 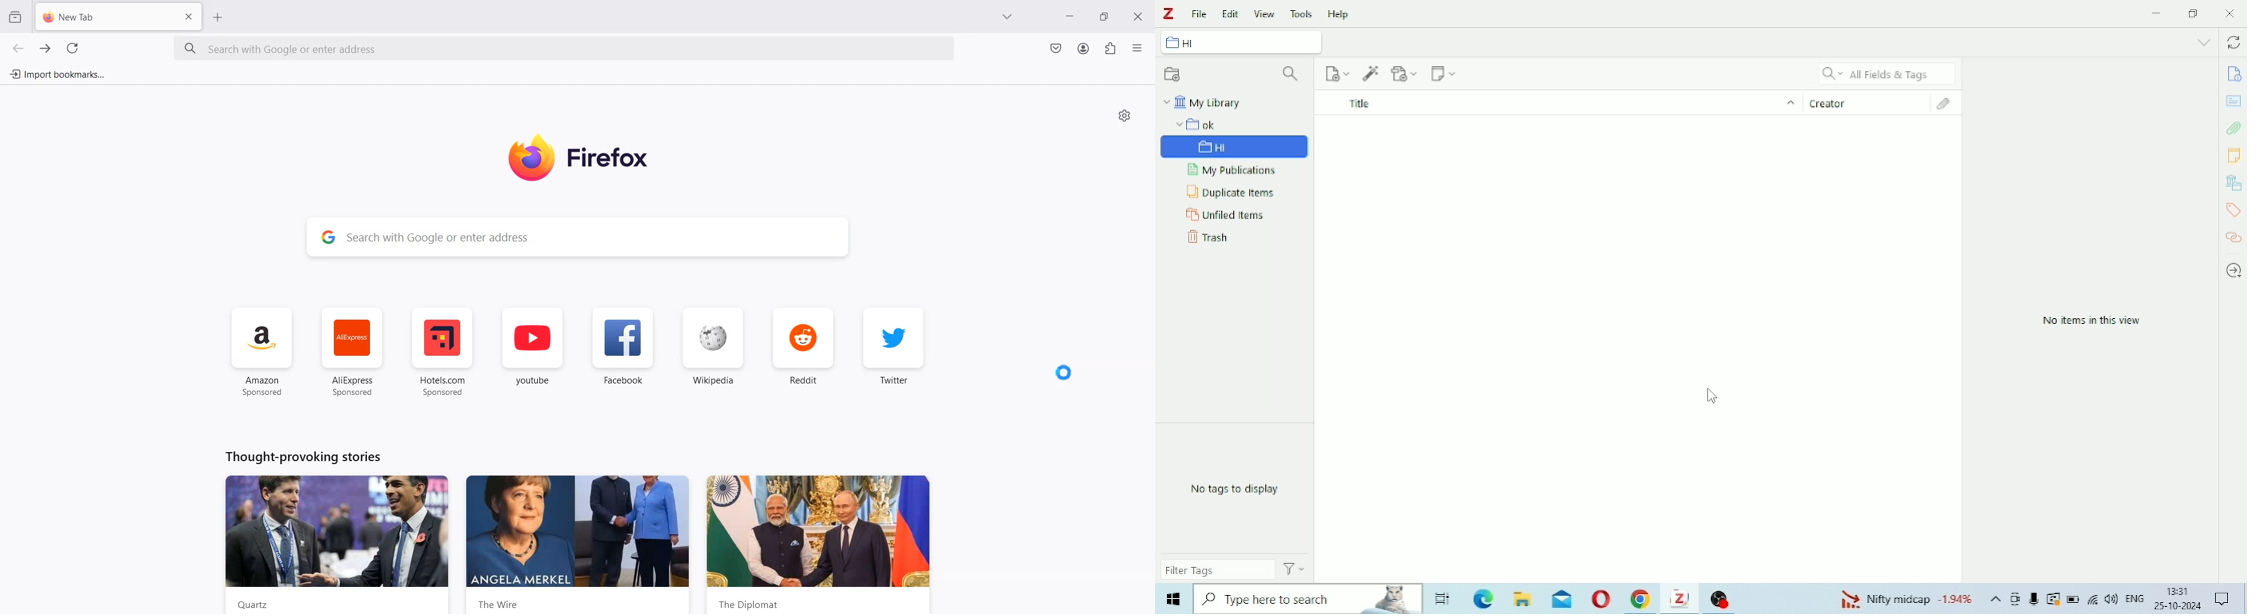 I want to click on Actions, so click(x=1294, y=568).